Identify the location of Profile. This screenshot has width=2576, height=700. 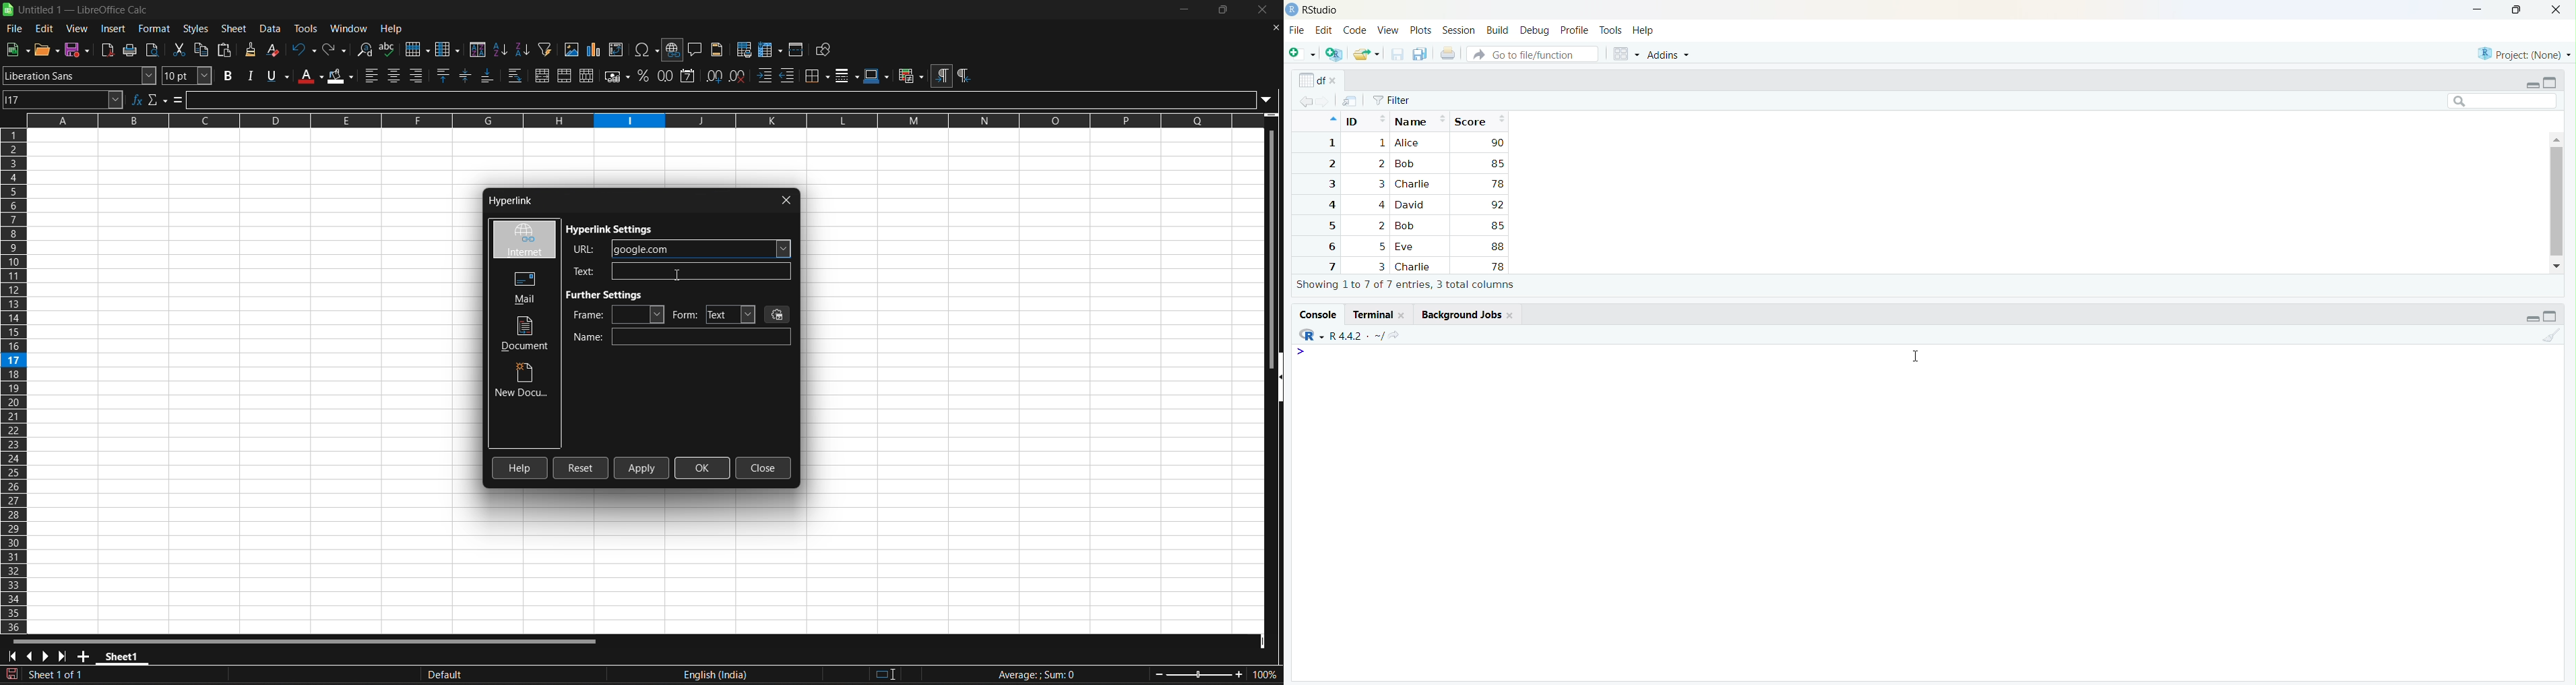
(1575, 31).